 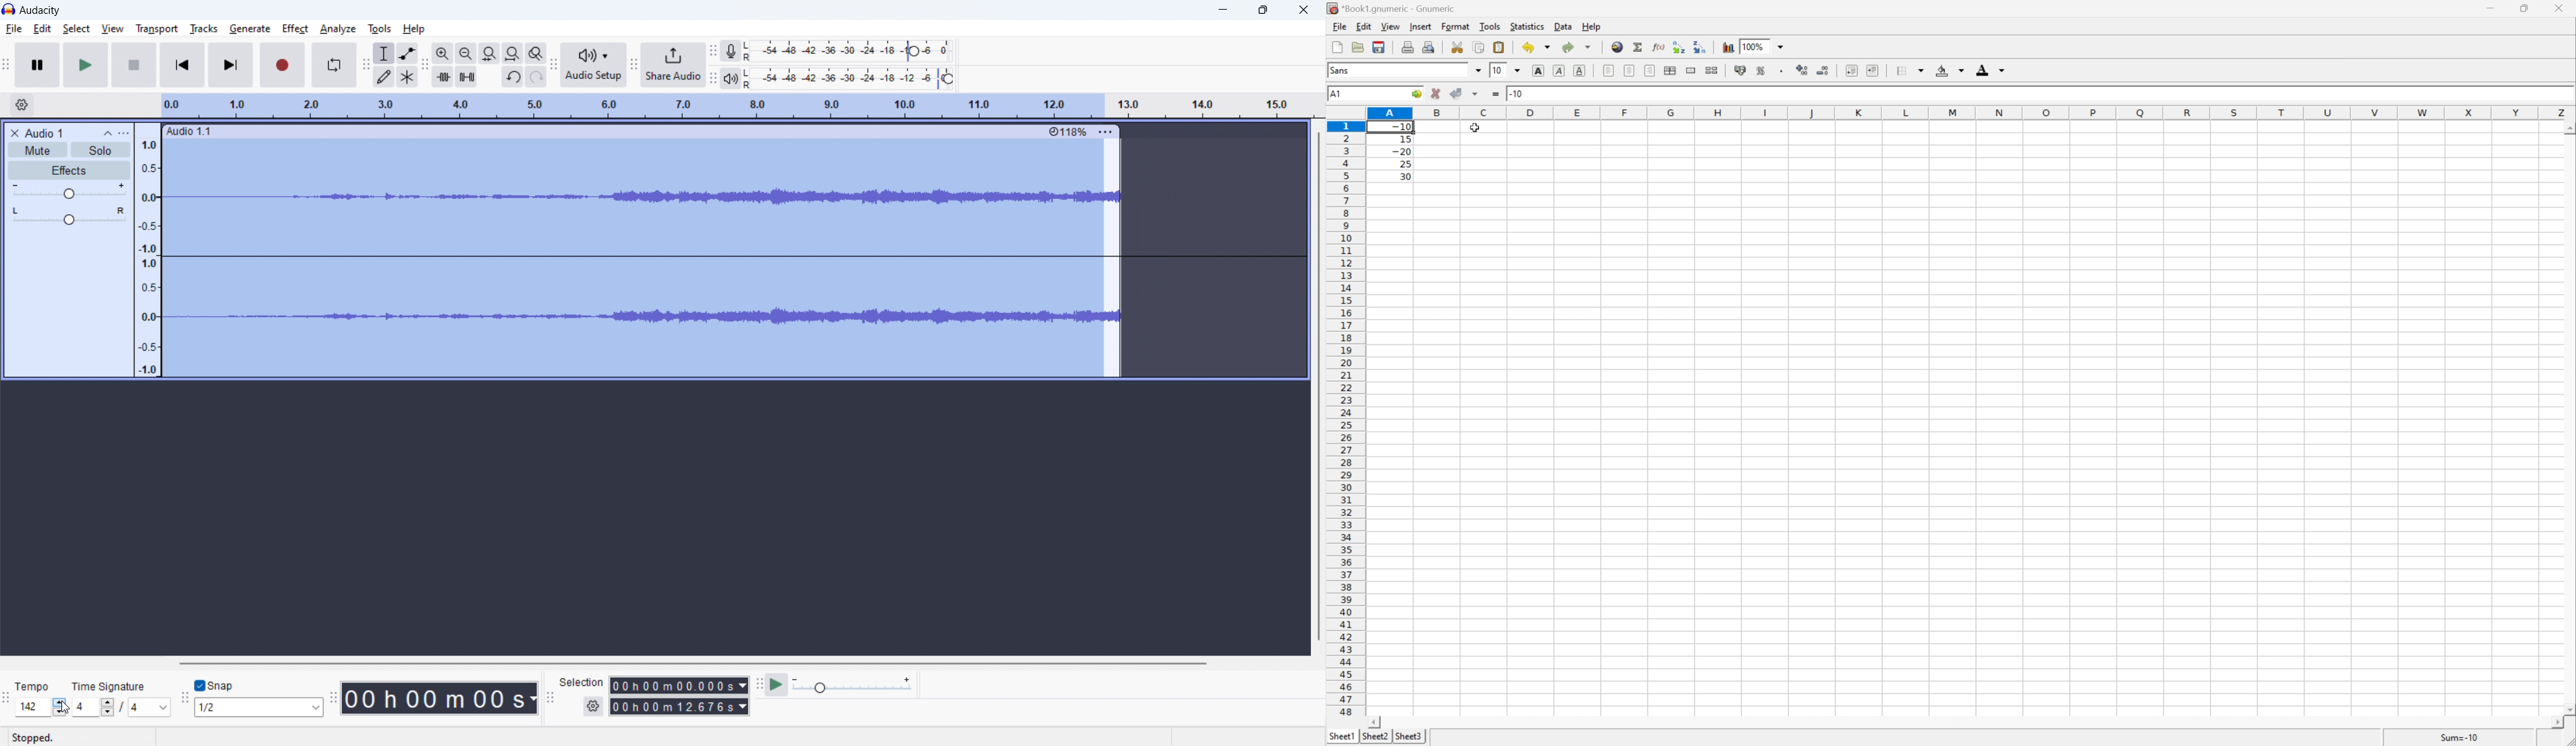 I want to click on timeline, so click(x=735, y=106).